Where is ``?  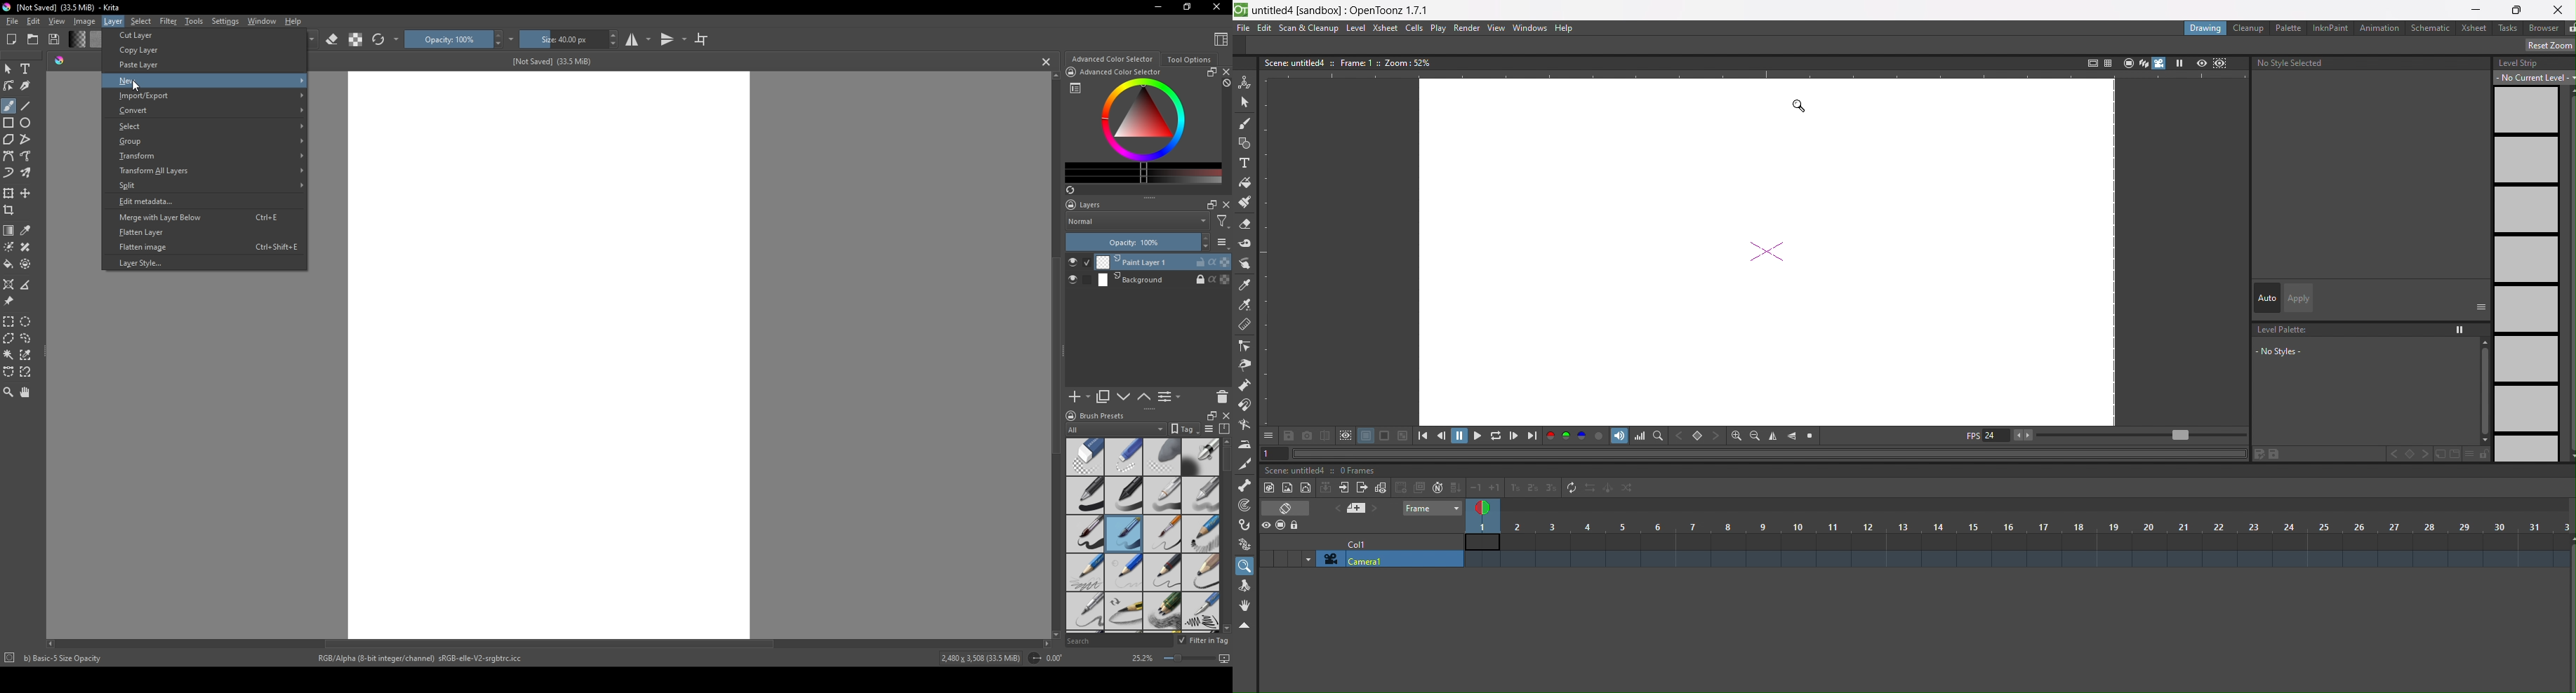
 is located at coordinates (1273, 525).